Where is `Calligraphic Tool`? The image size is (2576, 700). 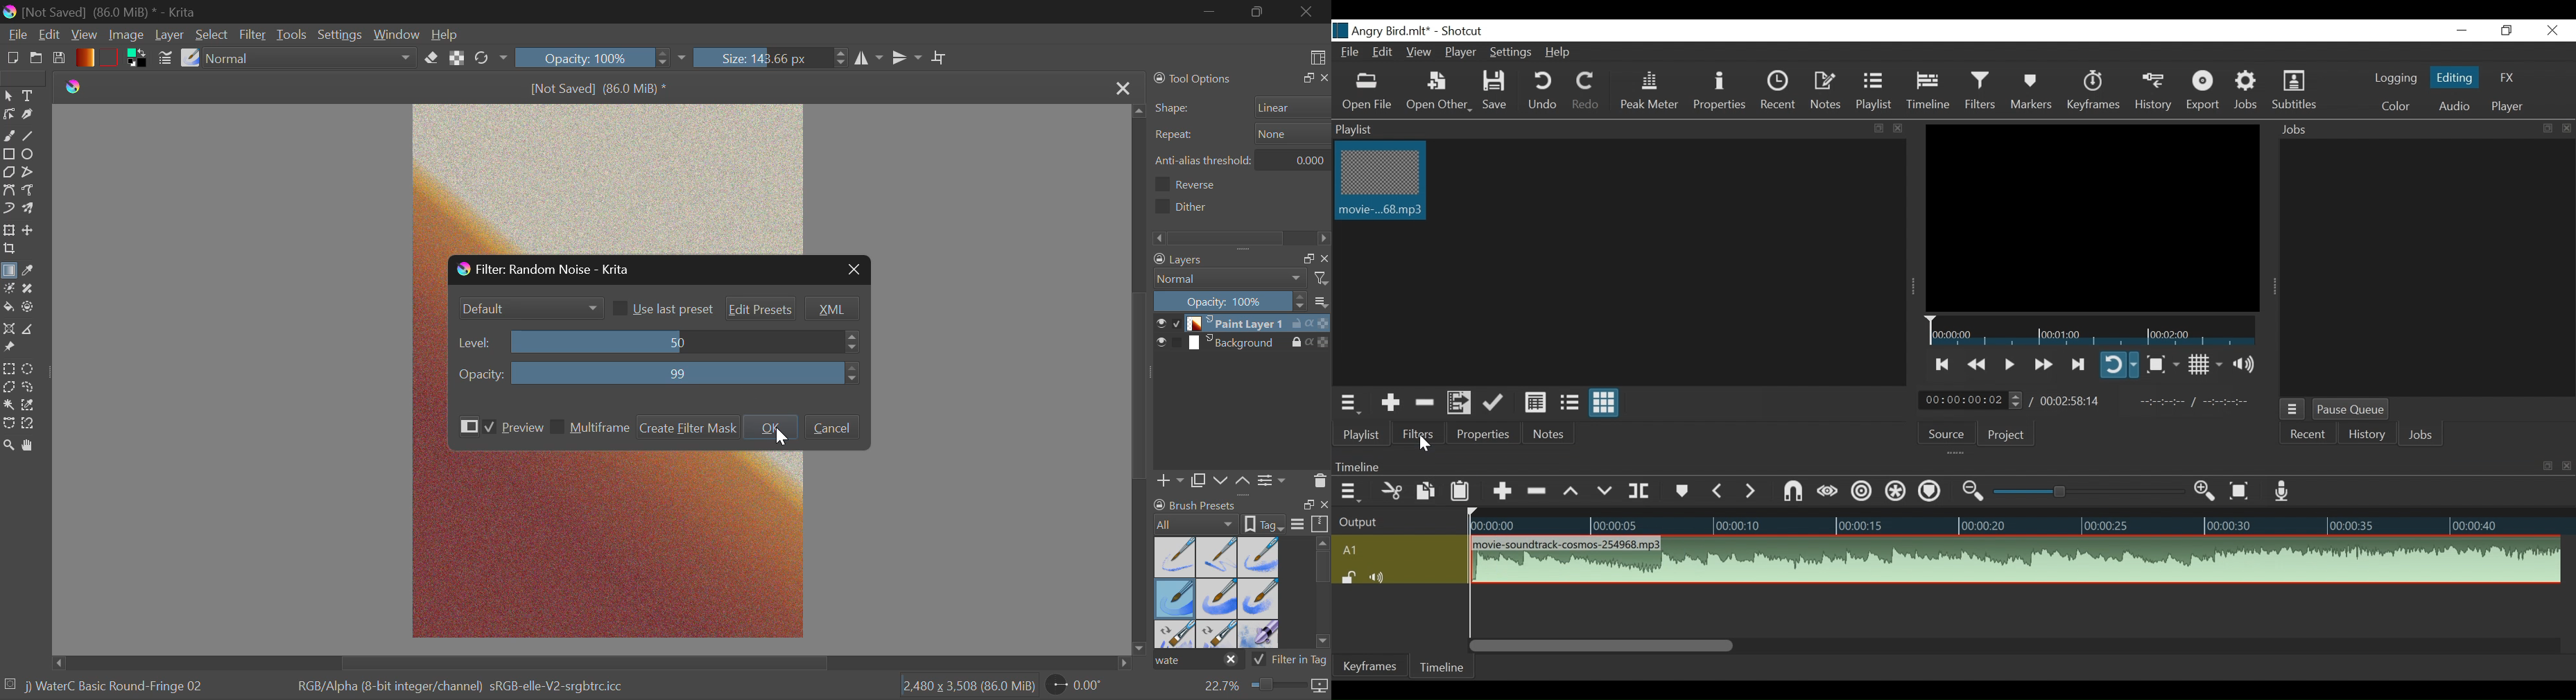
Calligraphic Tool is located at coordinates (31, 114).